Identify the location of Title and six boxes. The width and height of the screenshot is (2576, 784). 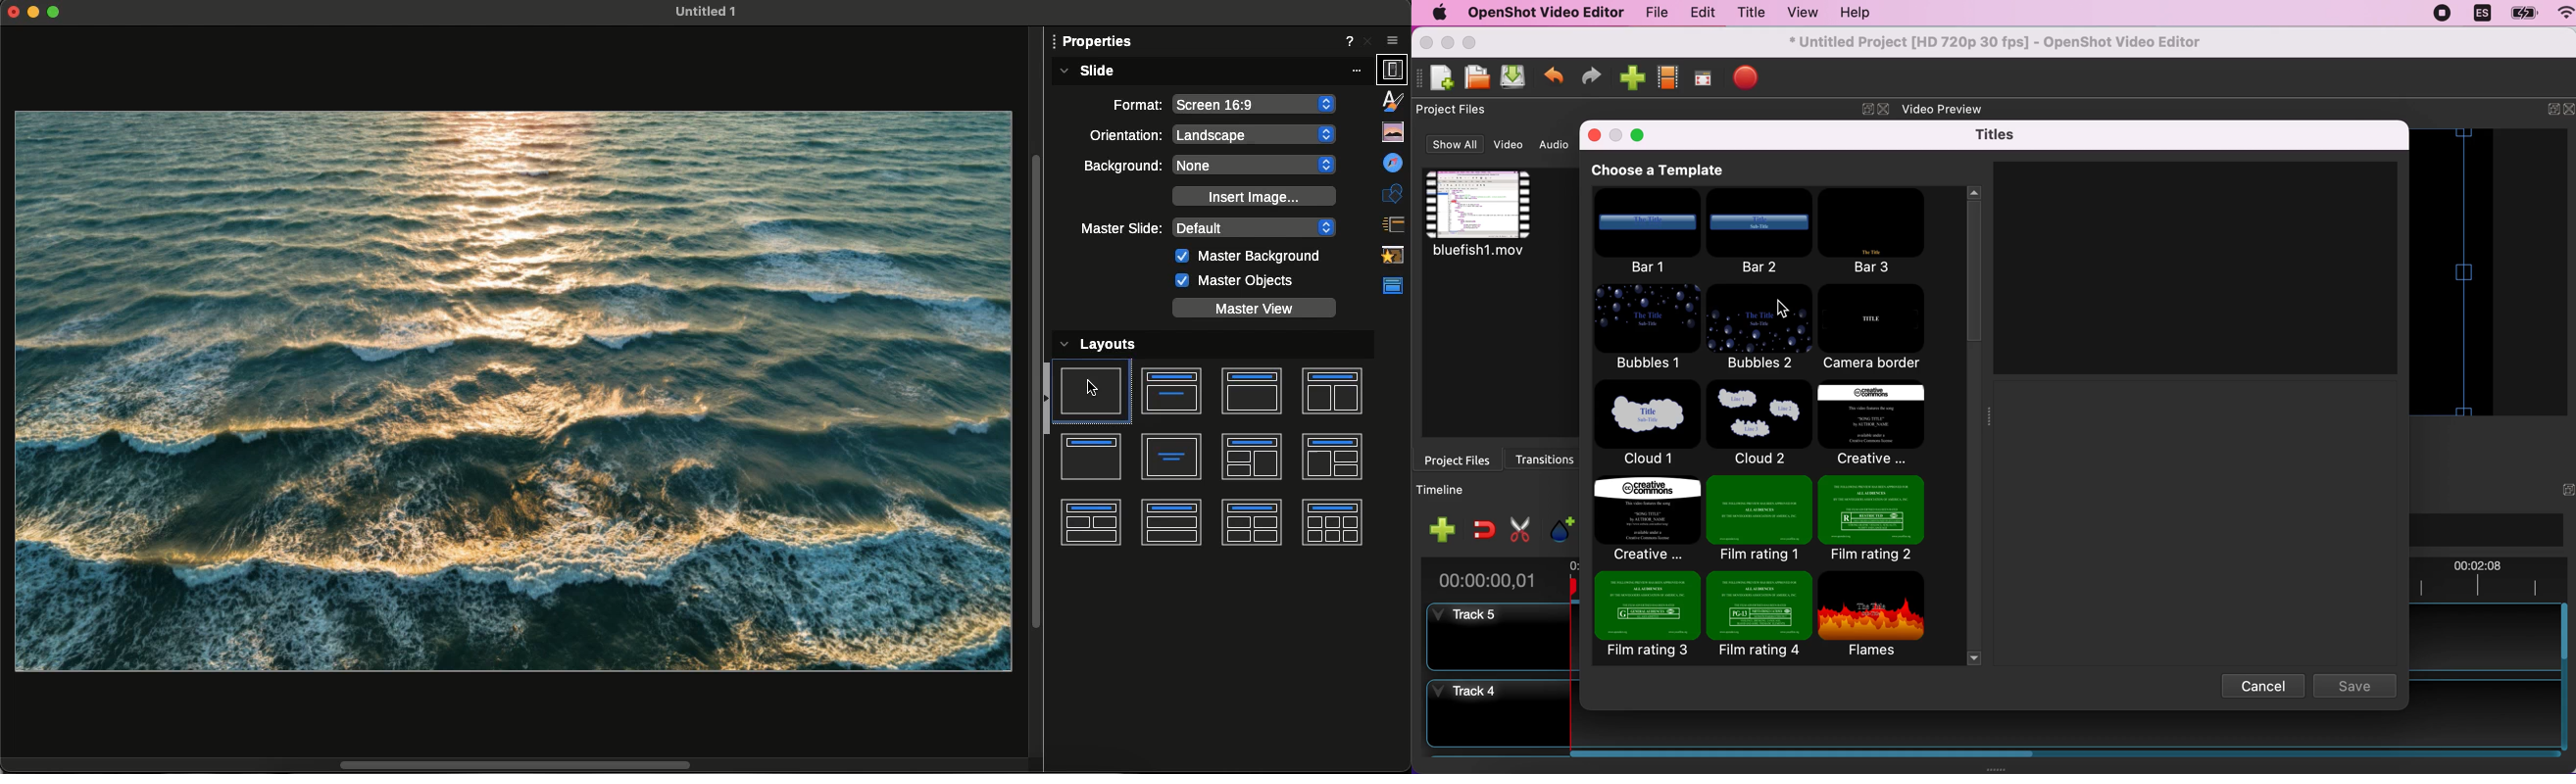
(1332, 522).